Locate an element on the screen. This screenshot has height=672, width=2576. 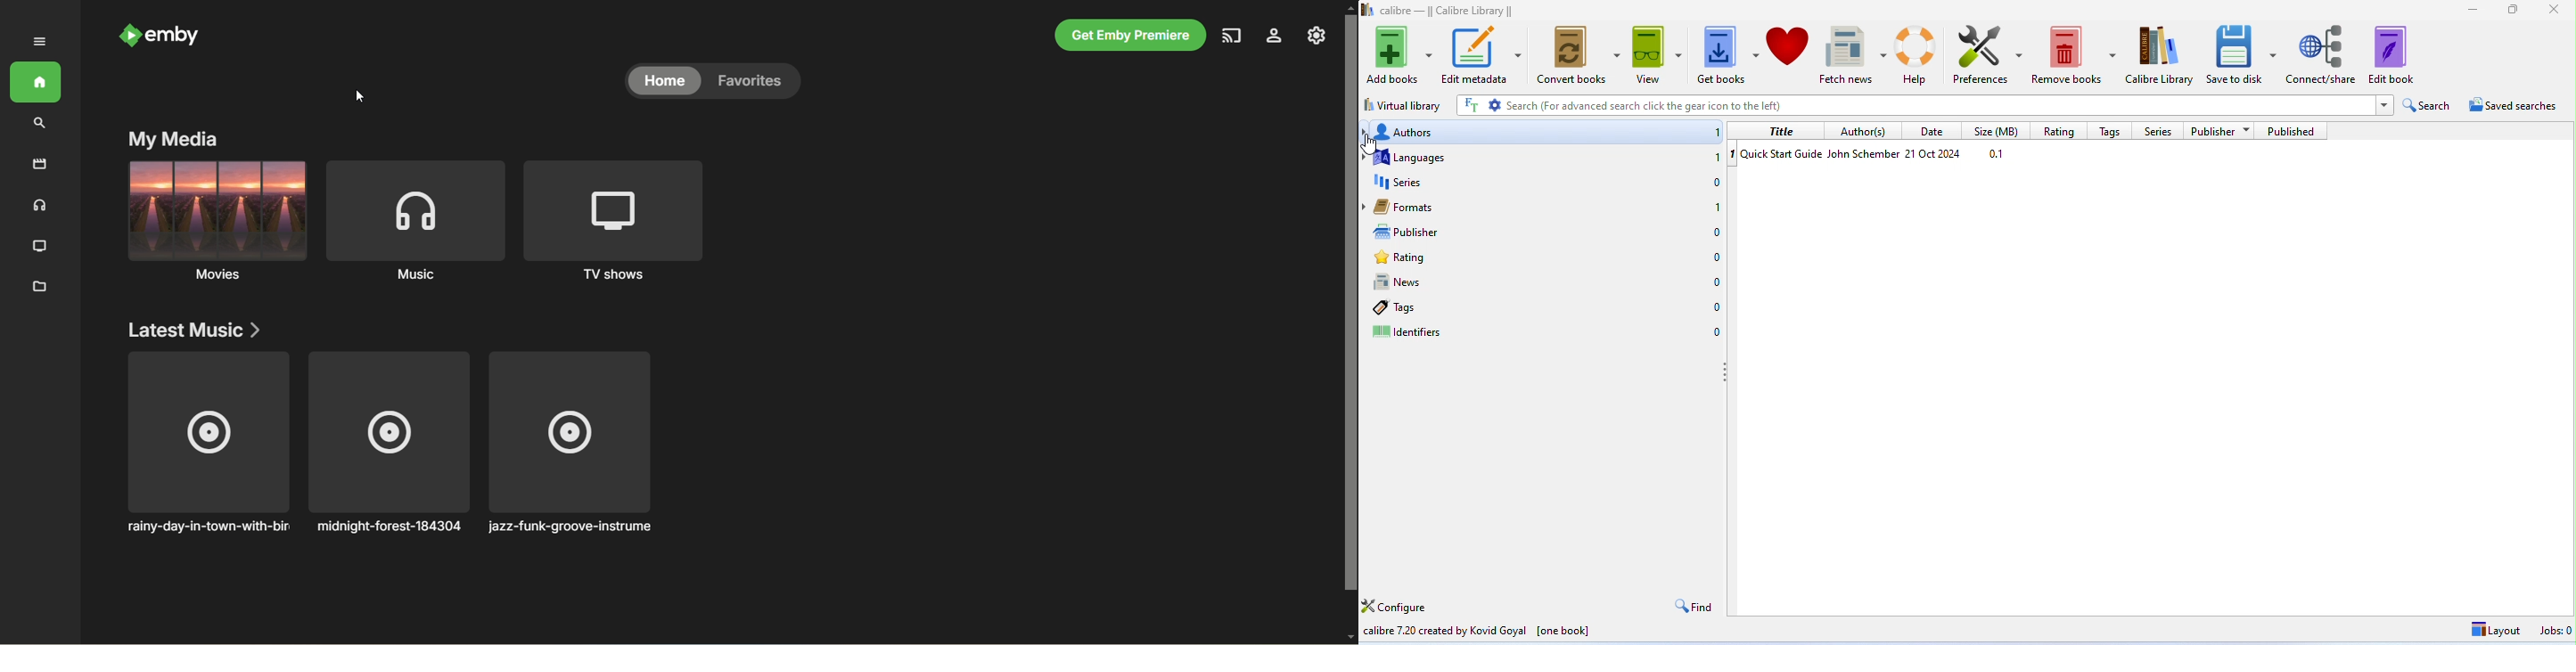
view is located at coordinates (1658, 54).